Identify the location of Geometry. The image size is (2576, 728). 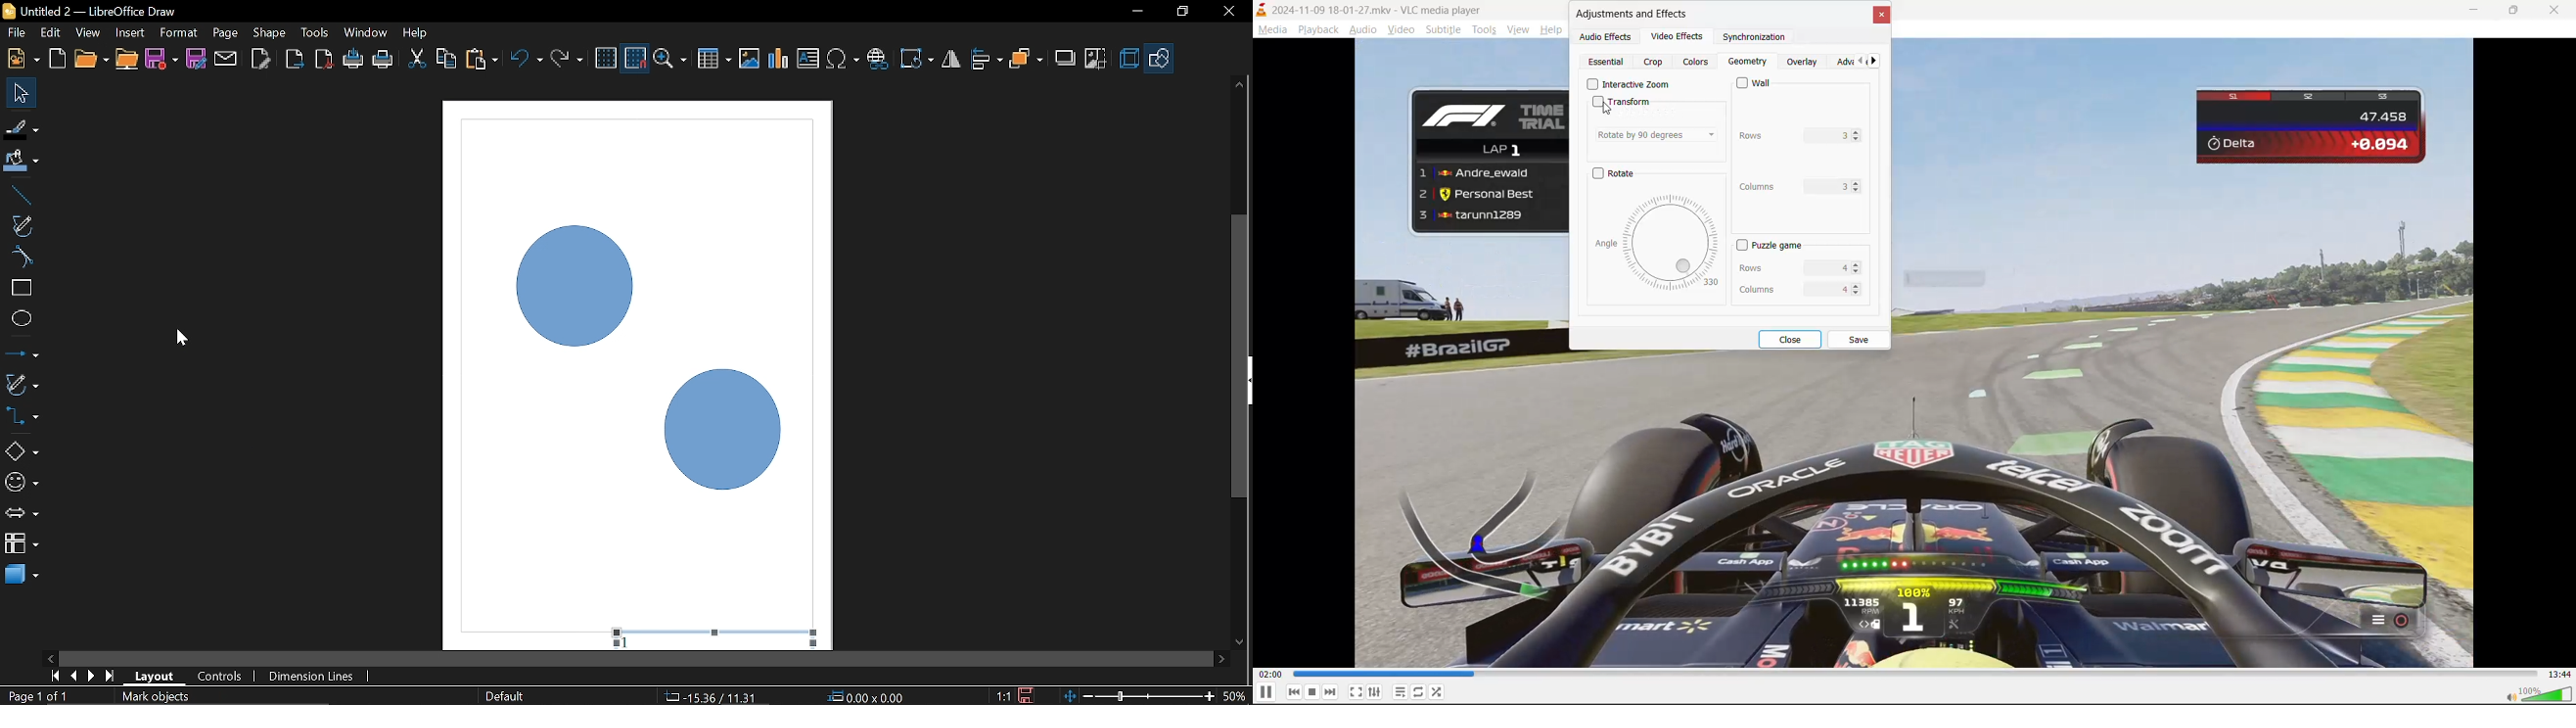
(1748, 62).